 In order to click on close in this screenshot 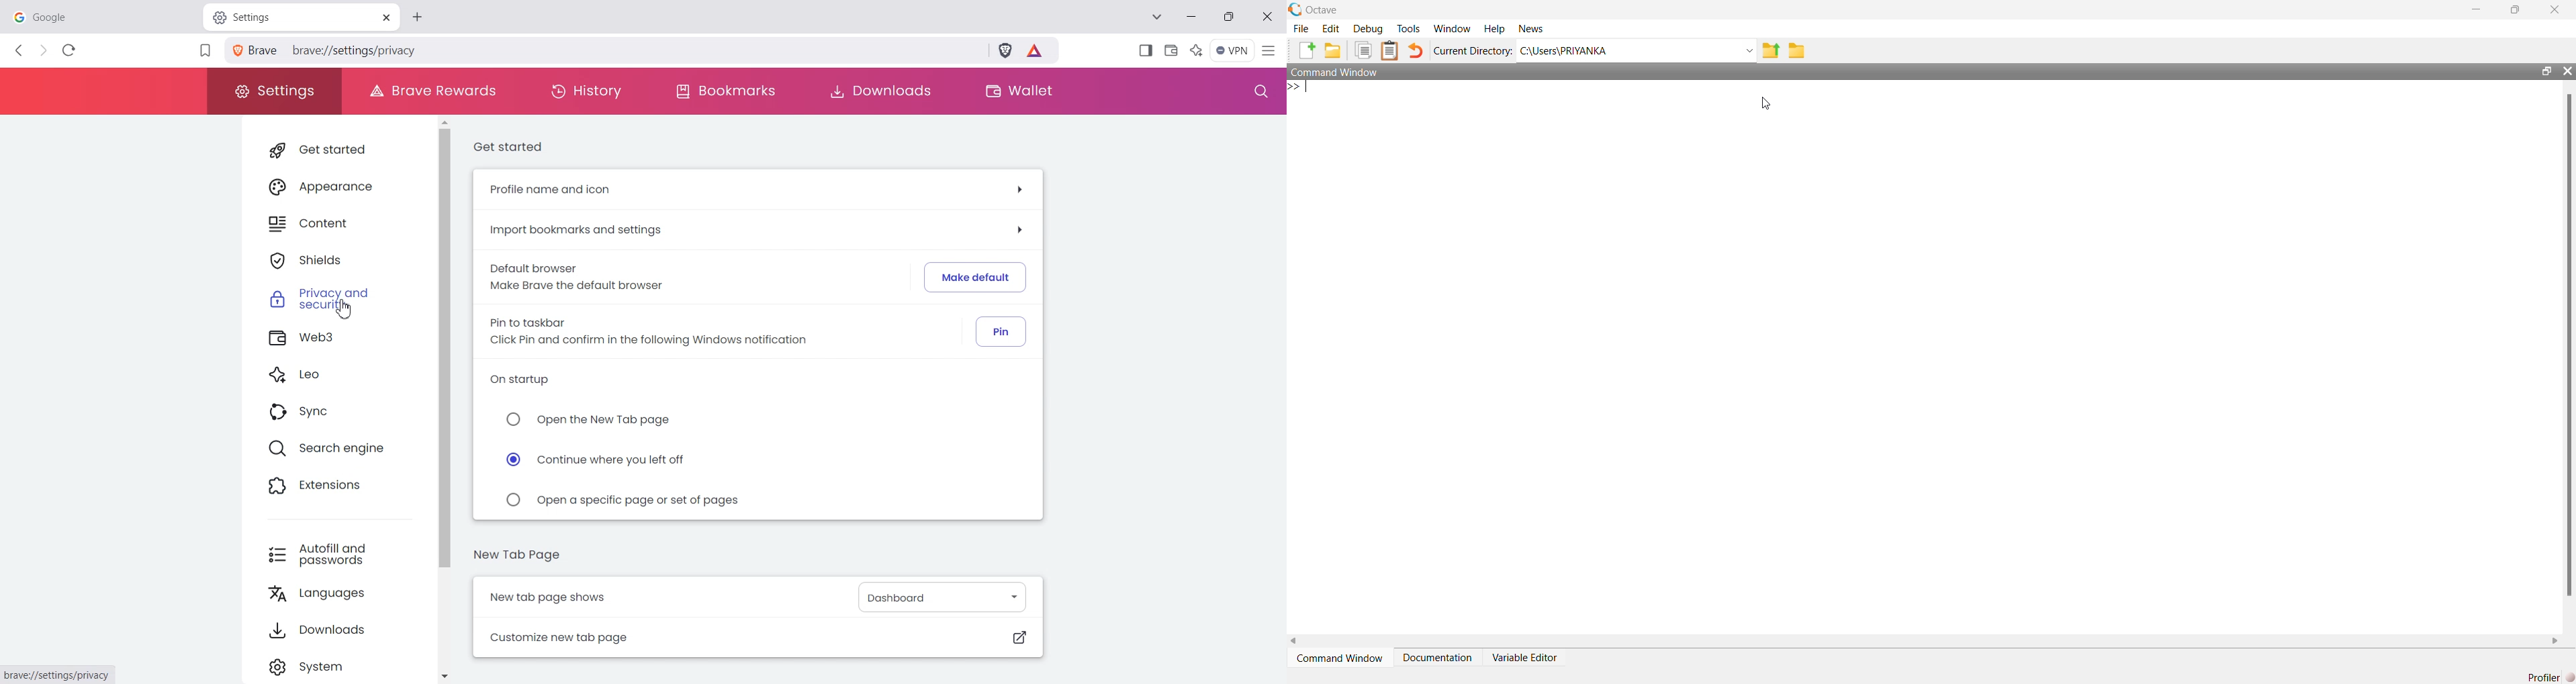, I will do `click(2568, 72)`.